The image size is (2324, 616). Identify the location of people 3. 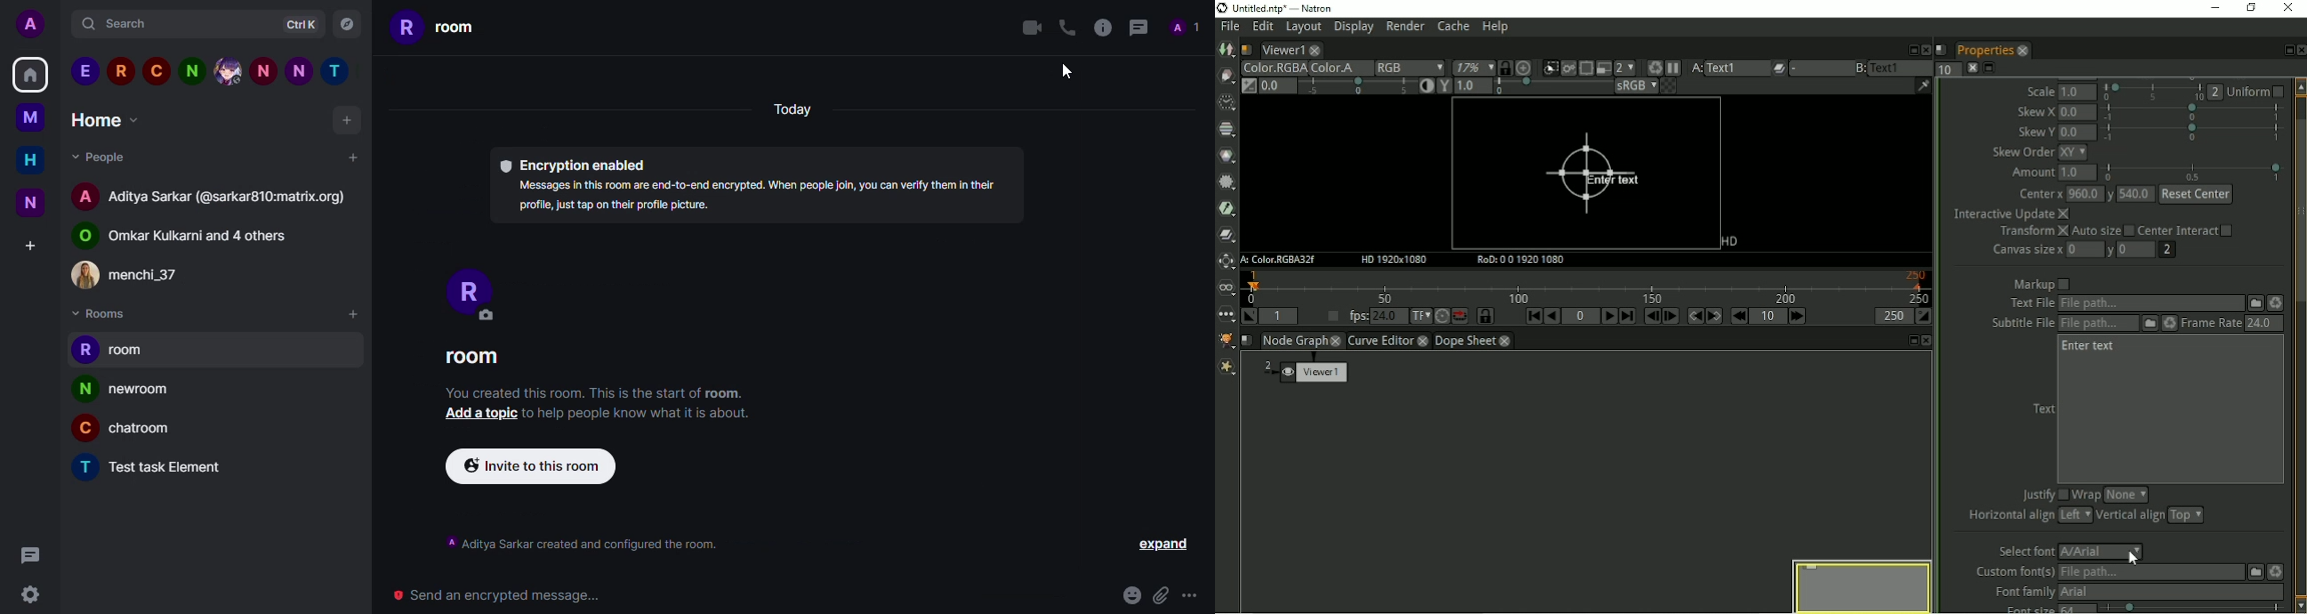
(156, 69).